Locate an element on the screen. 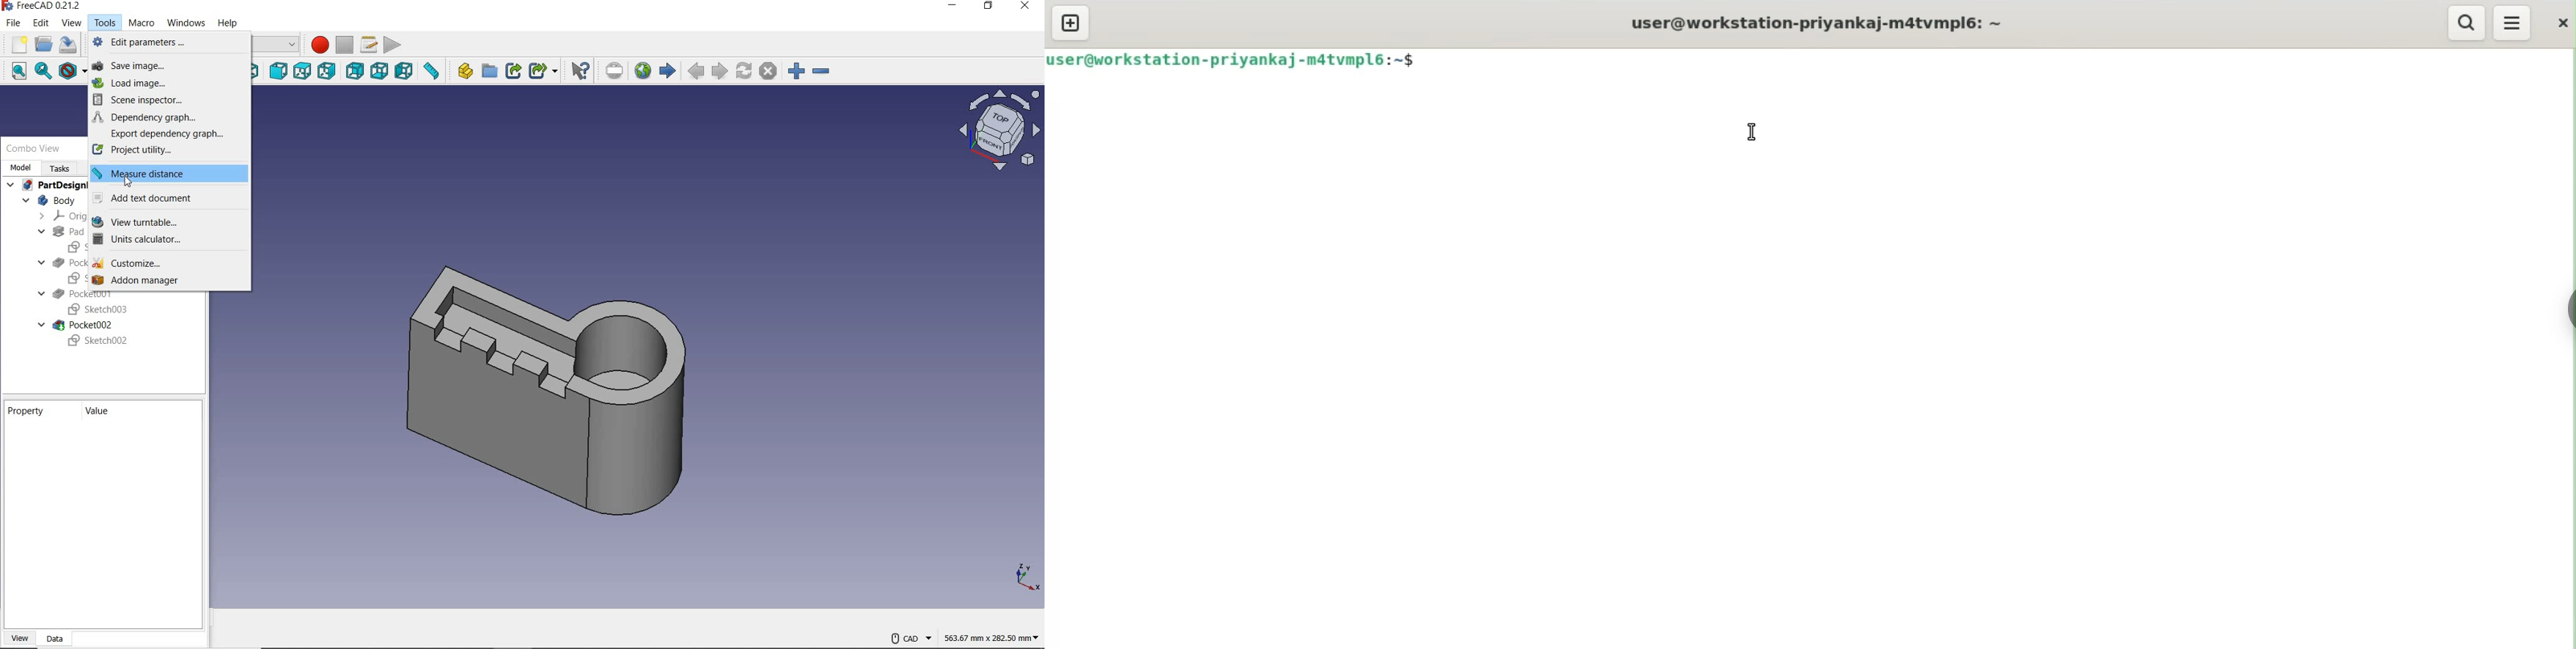 The image size is (2576, 672). MODEL is located at coordinates (20, 167).